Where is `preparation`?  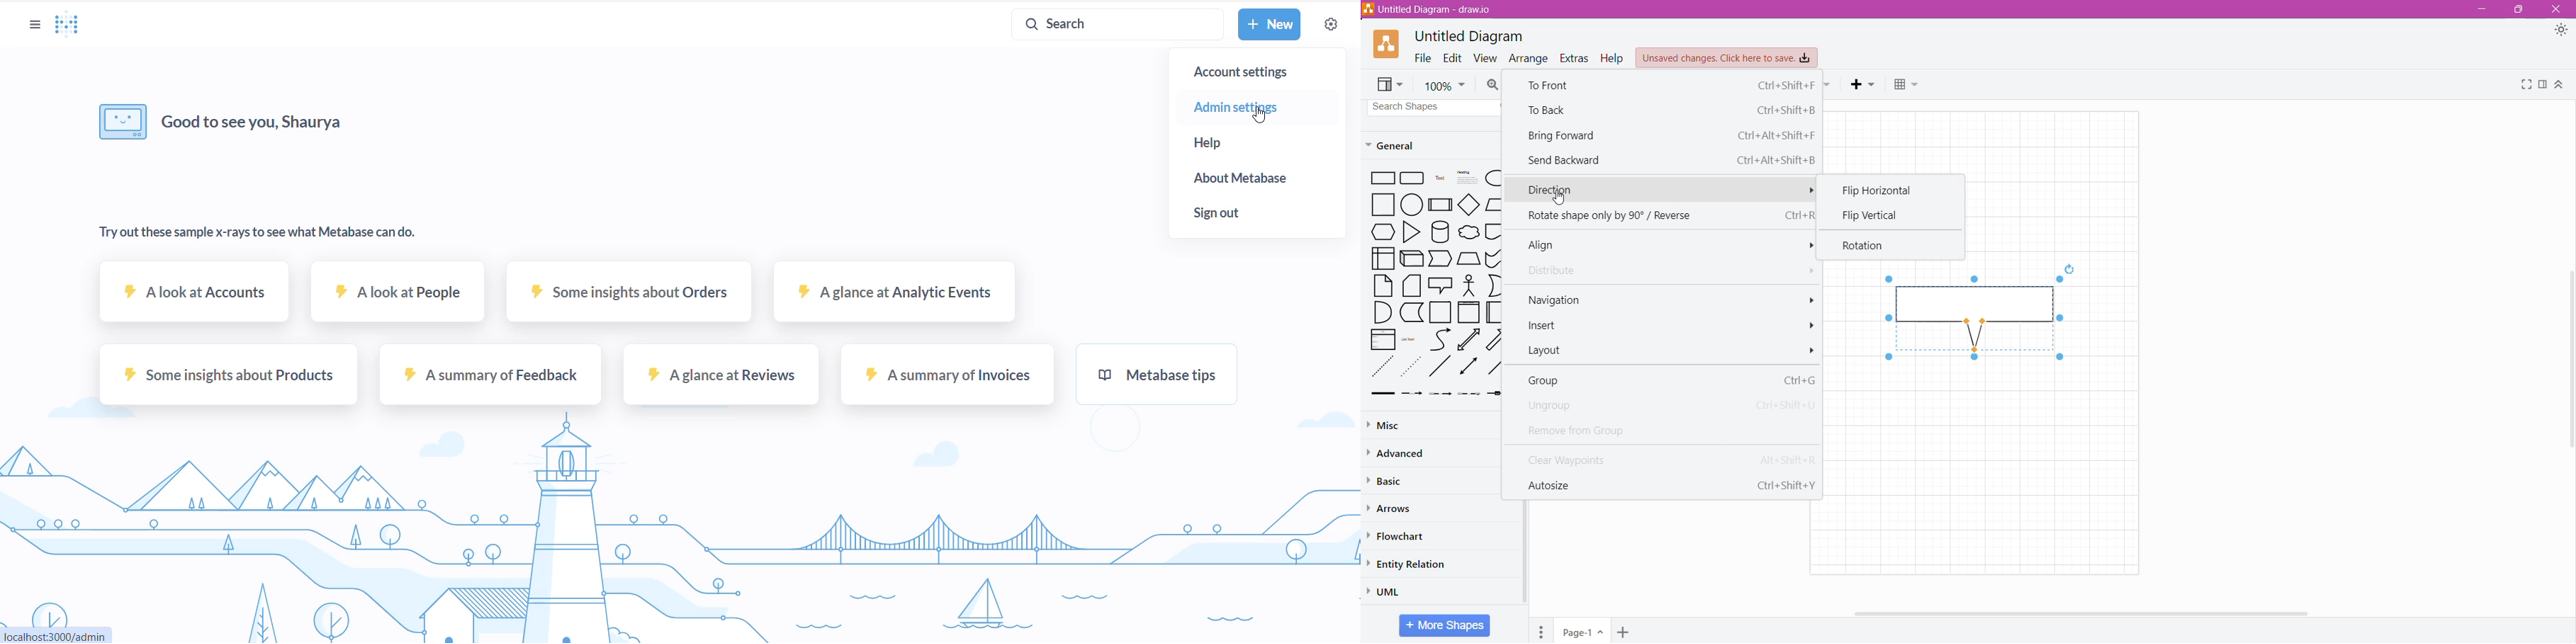 preparation is located at coordinates (1380, 232).